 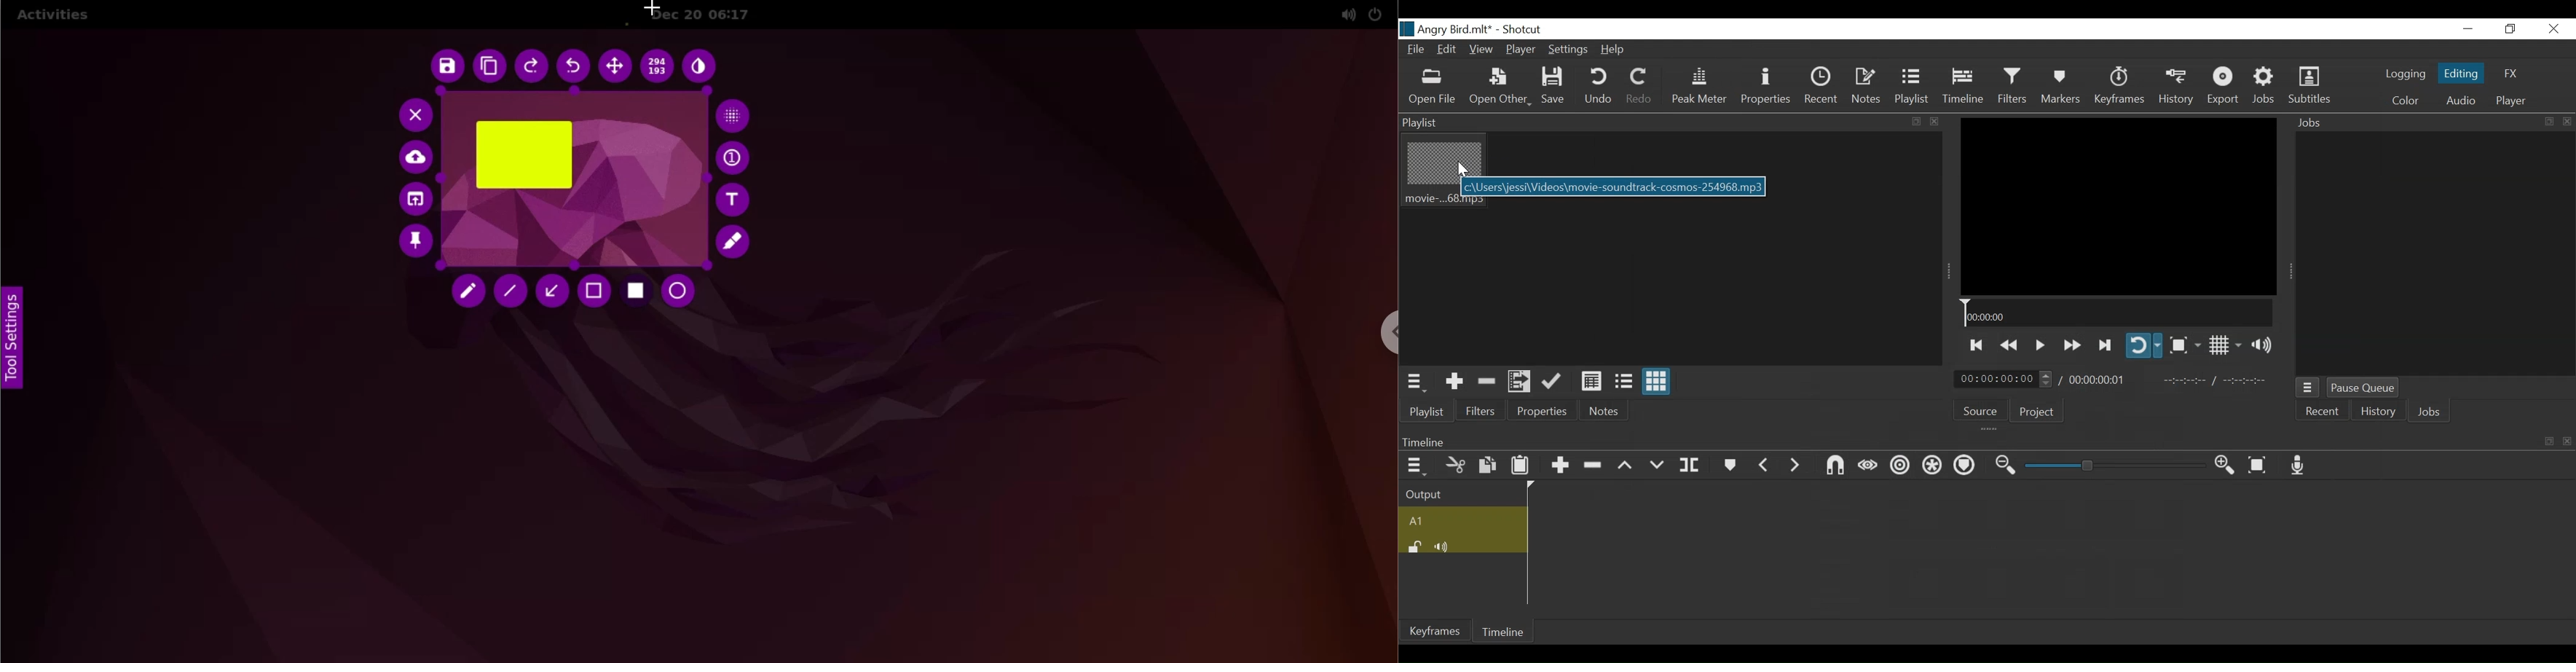 What do you see at coordinates (1978, 343) in the screenshot?
I see `Skip to the next to point` at bounding box center [1978, 343].